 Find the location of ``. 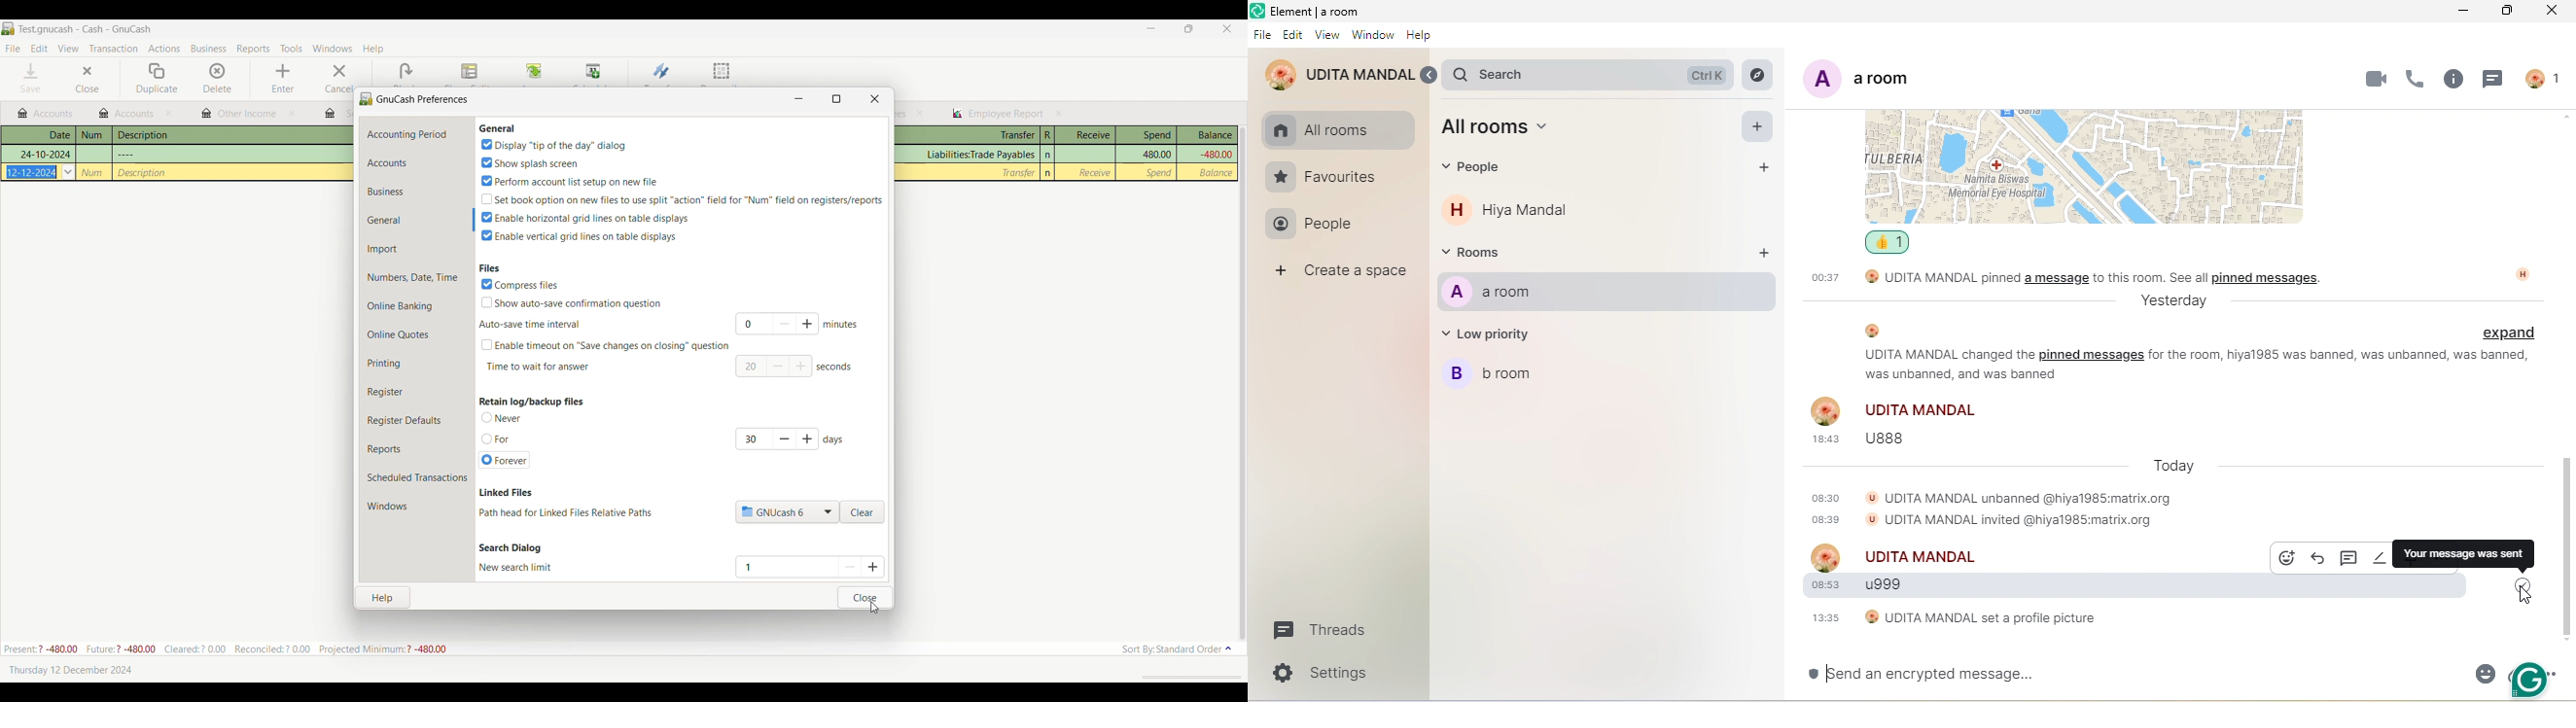

 is located at coordinates (538, 367).